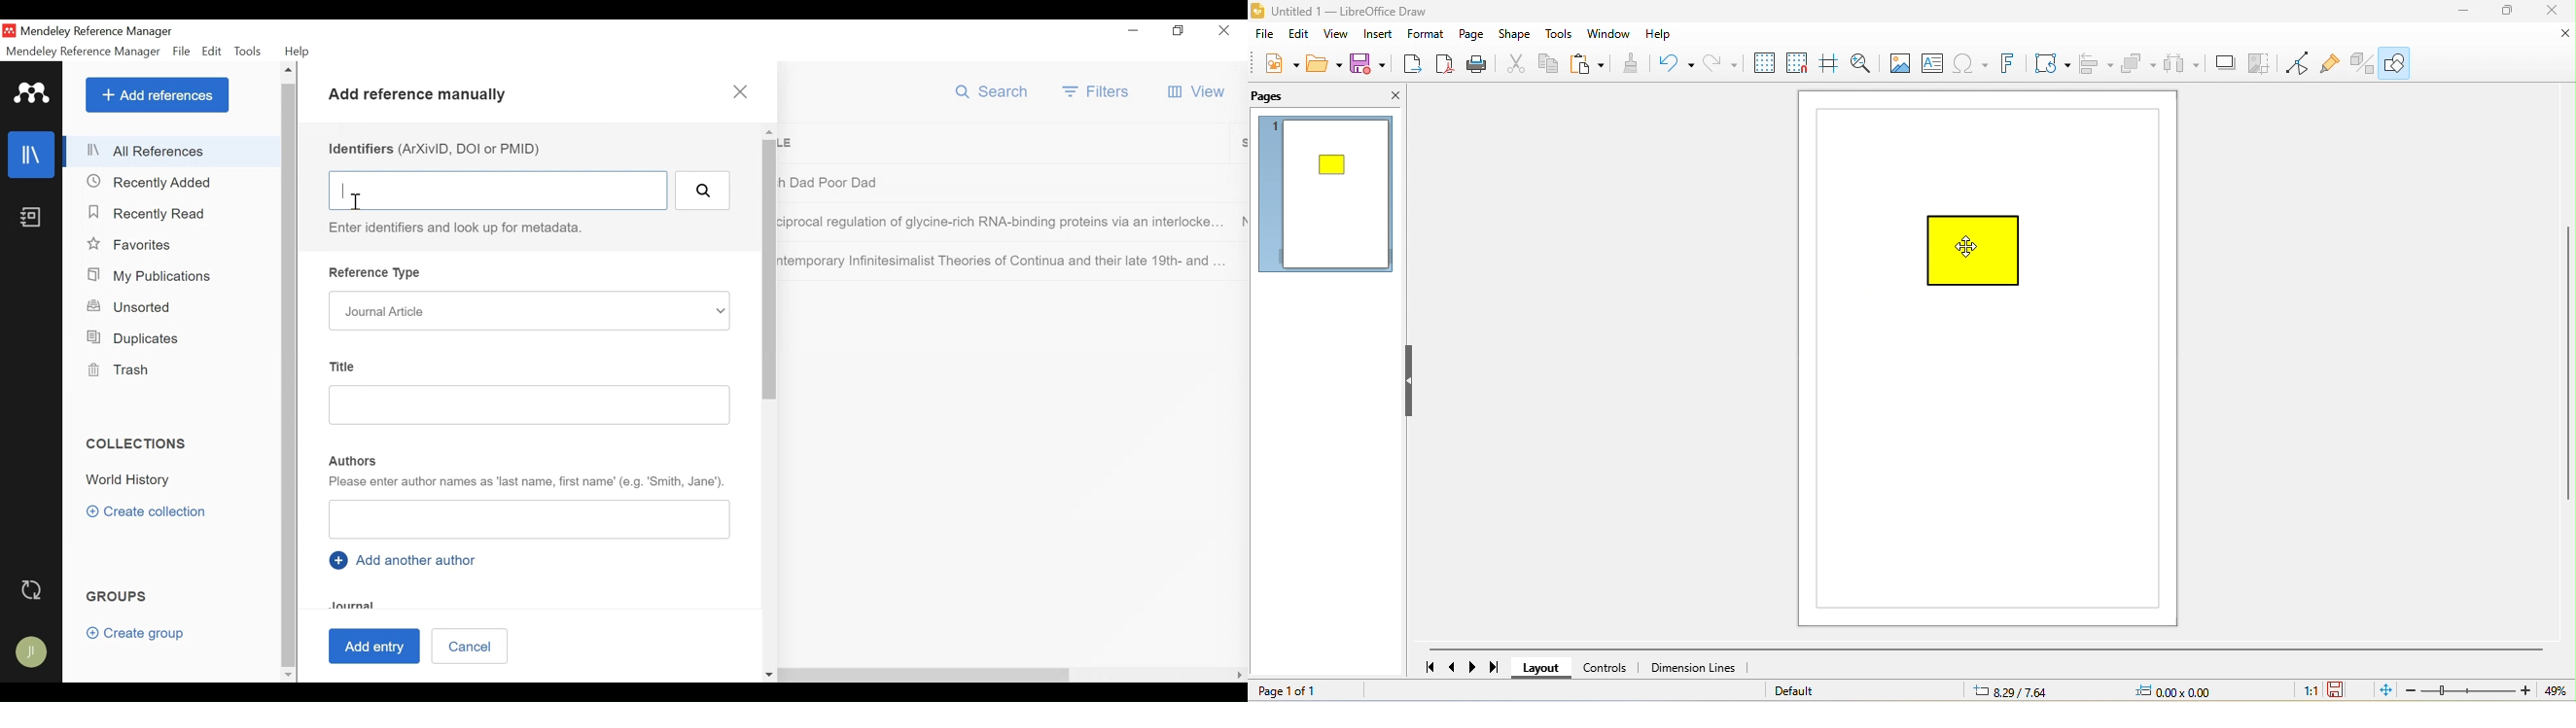 The width and height of the screenshot is (2576, 728). What do you see at coordinates (408, 560) in the screenshot?
I see `Add another author` at bounding box center [408, 560].